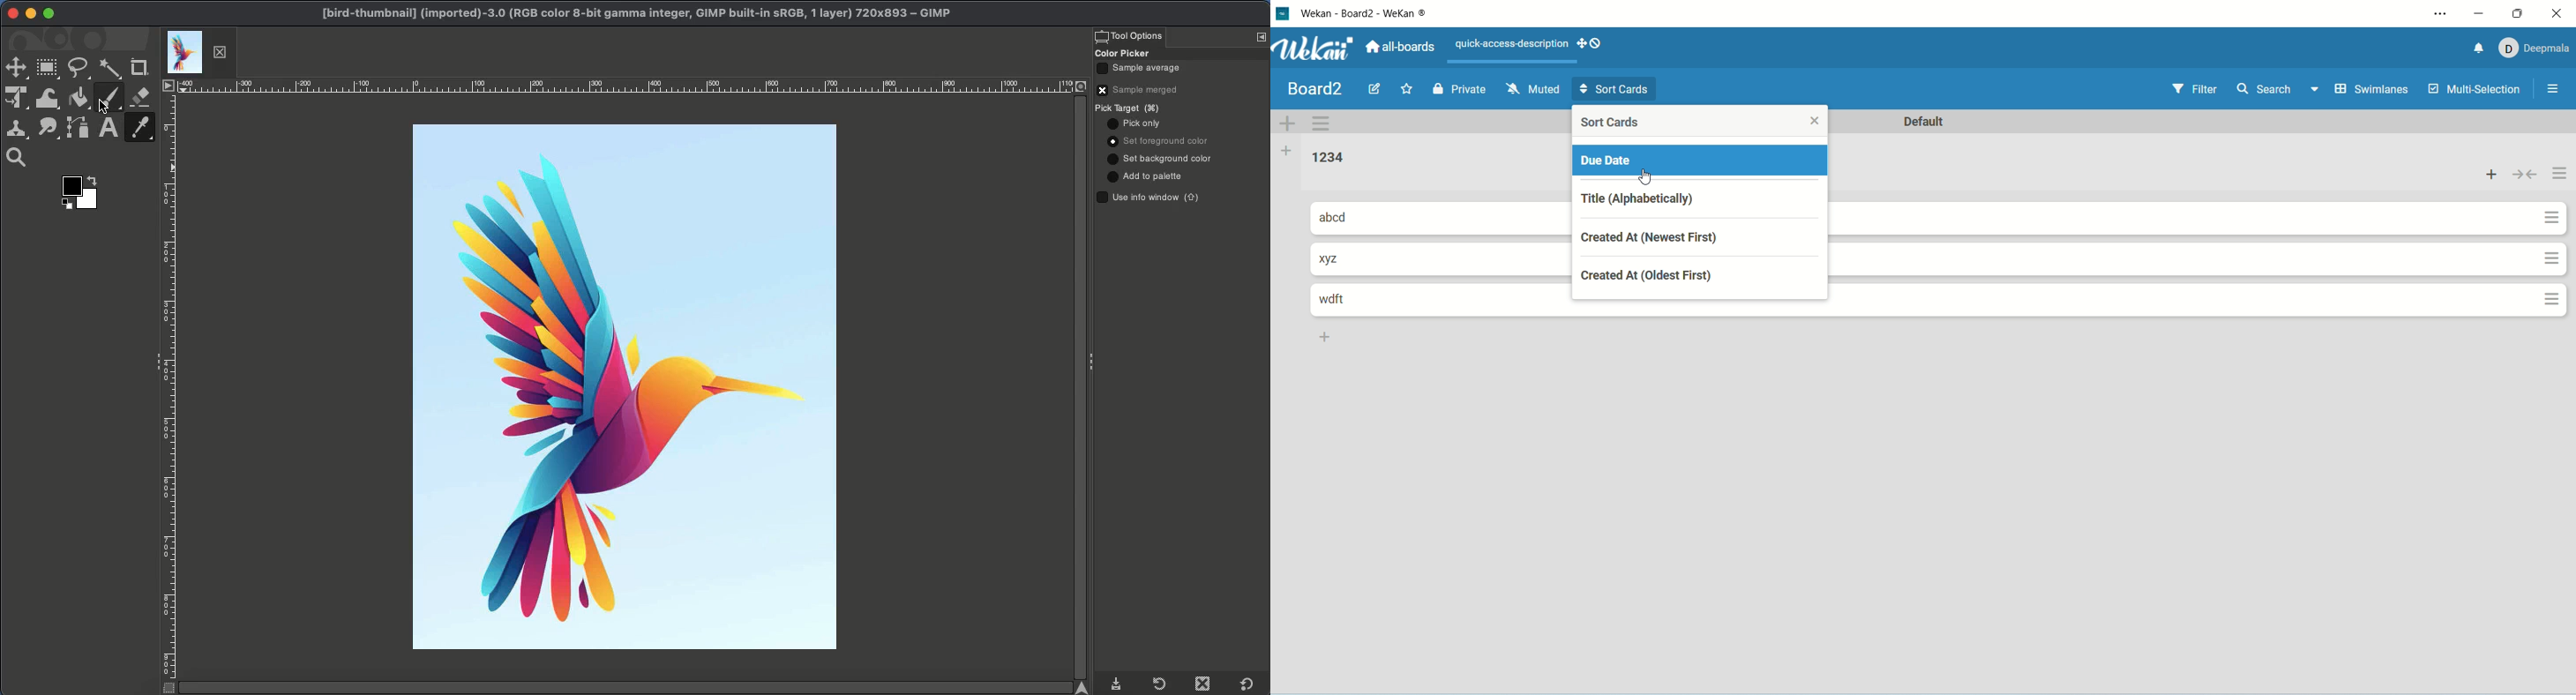 This screenshot has height=700, width=2576. I want to click on card title, so click(1343, 301).